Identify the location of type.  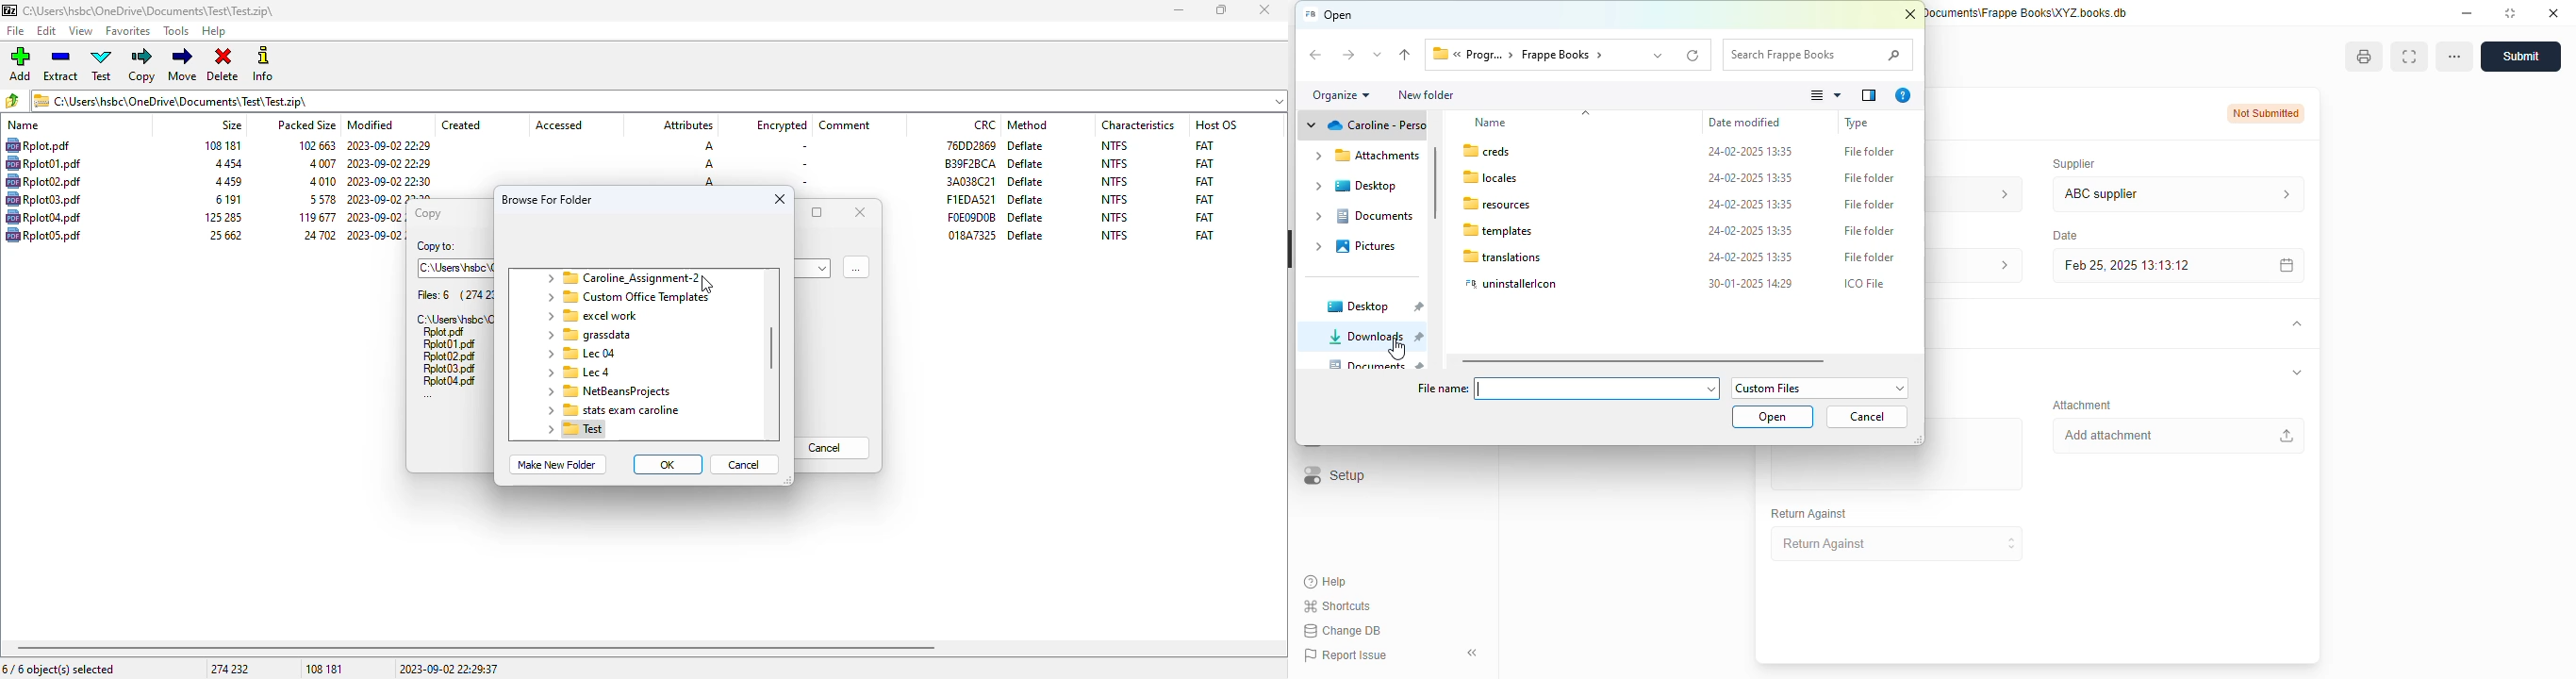
(1857, 123).